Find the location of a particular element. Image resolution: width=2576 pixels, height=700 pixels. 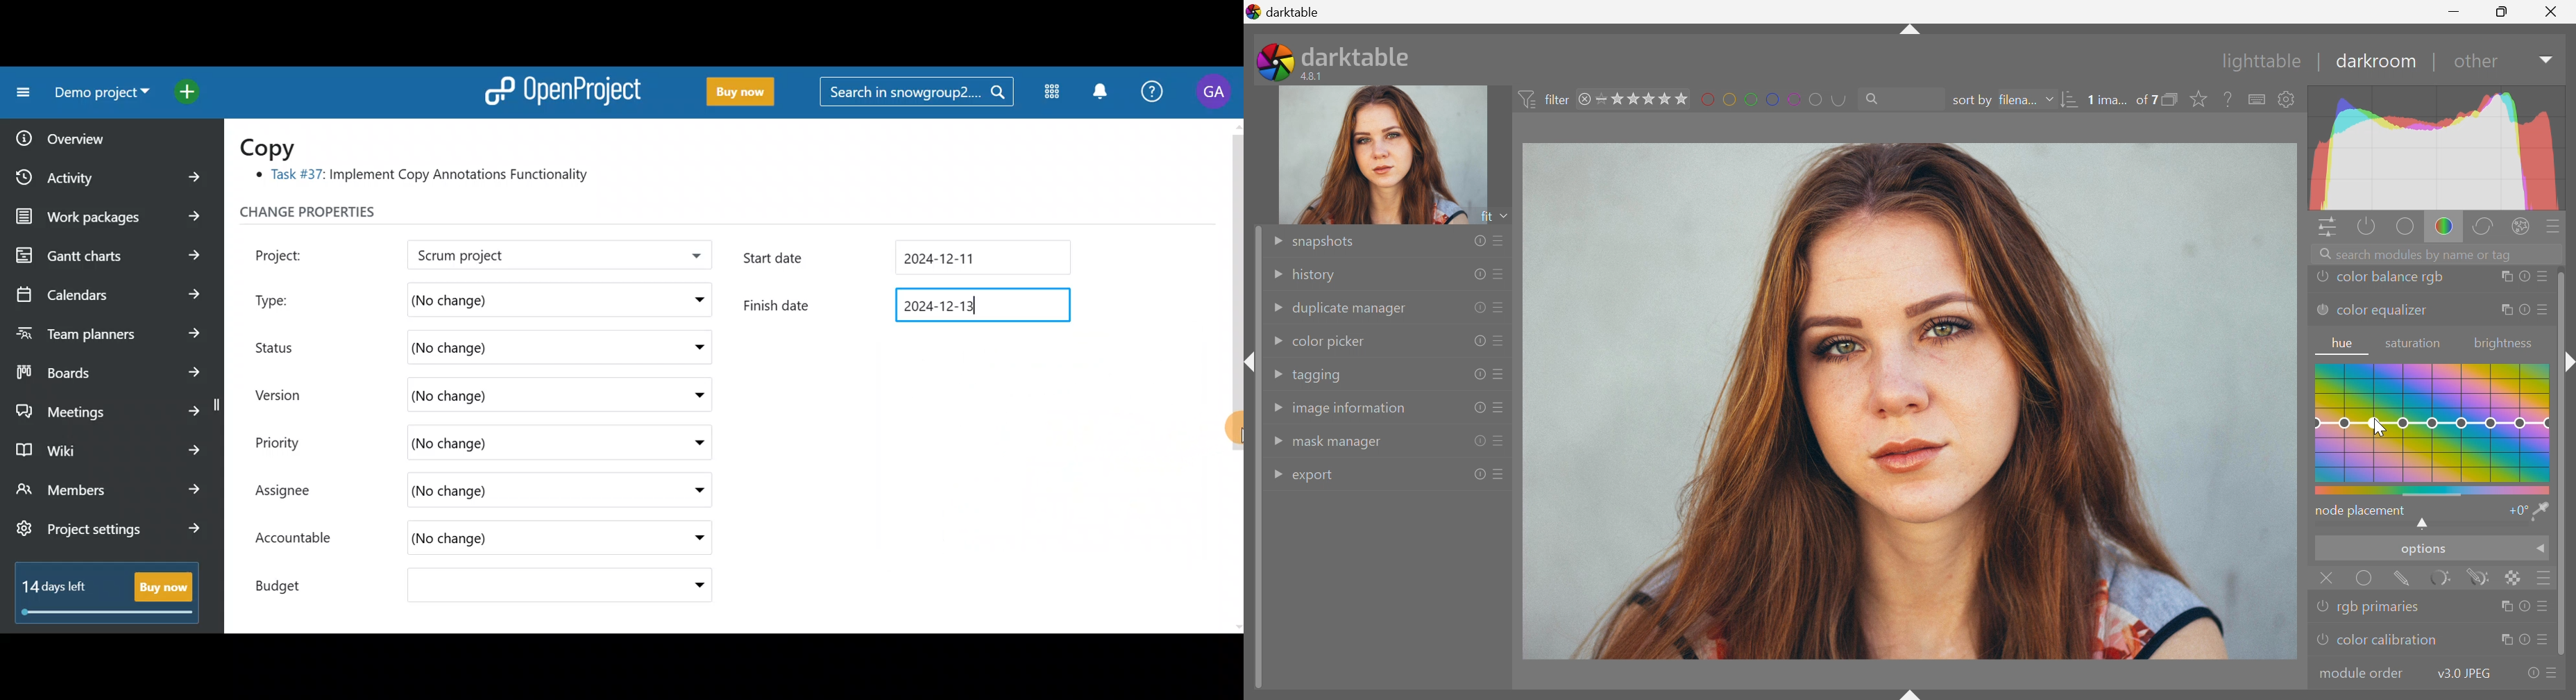

Search is located at coordinates (1878, 99).